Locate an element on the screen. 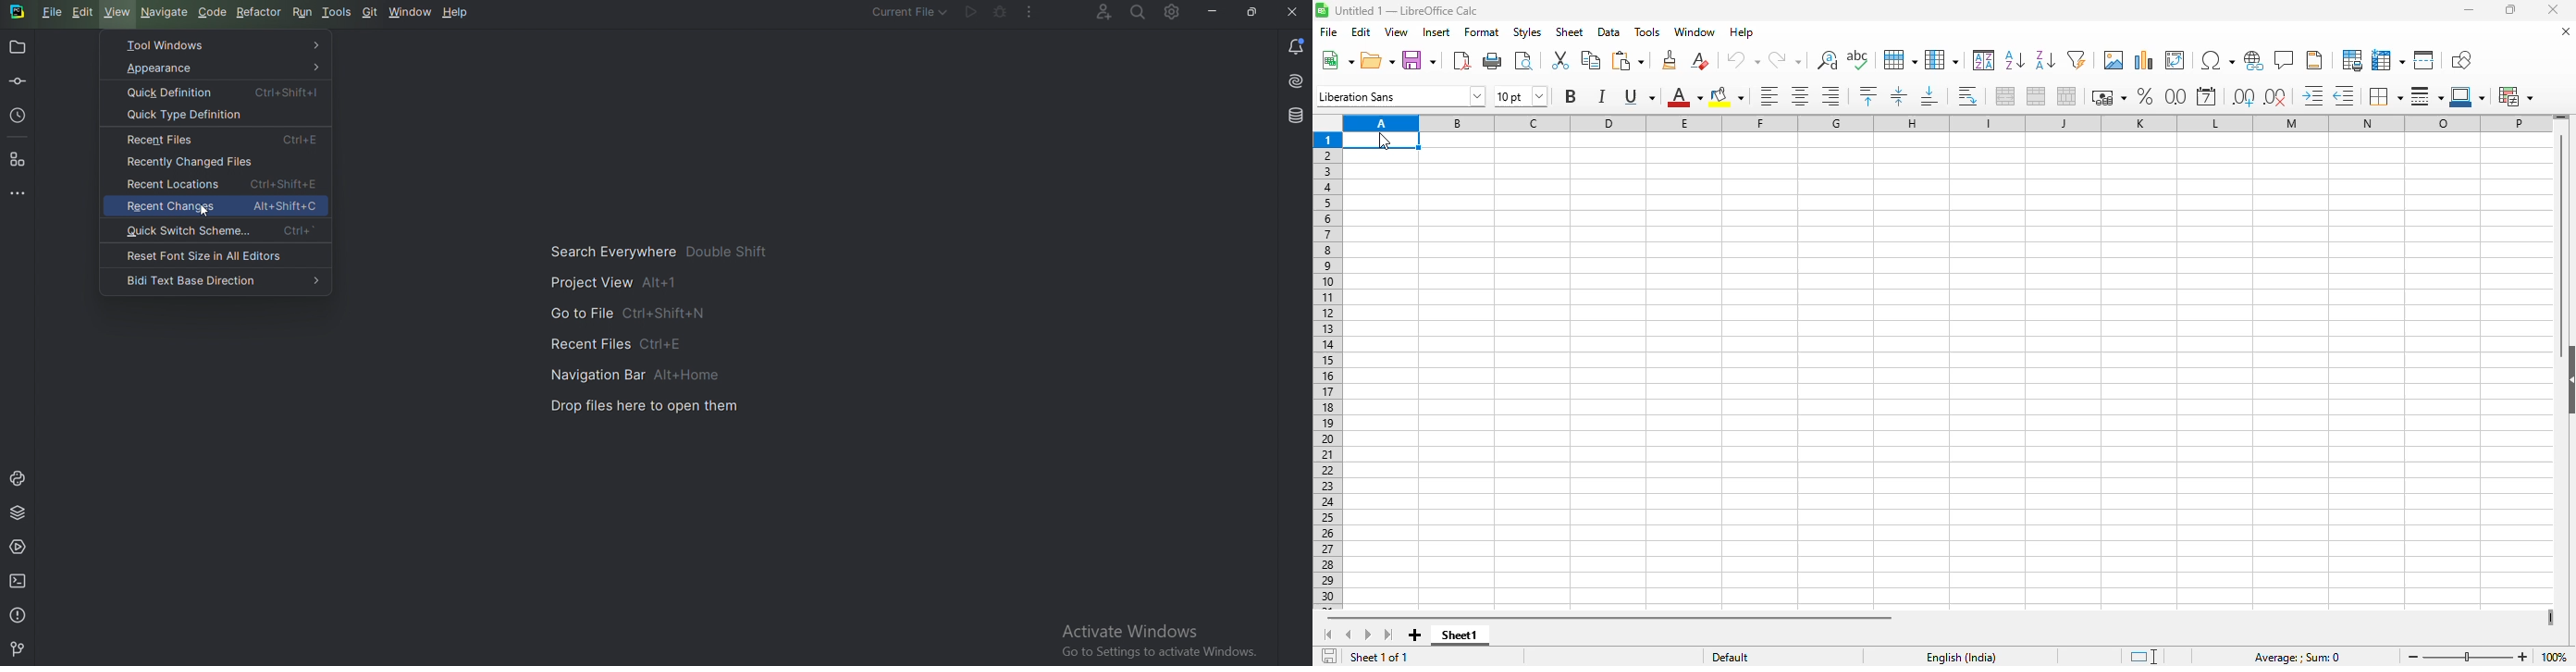 The width and height of the screenshot is (2576, 672). format as currency is located at coordinates (2108, 97).